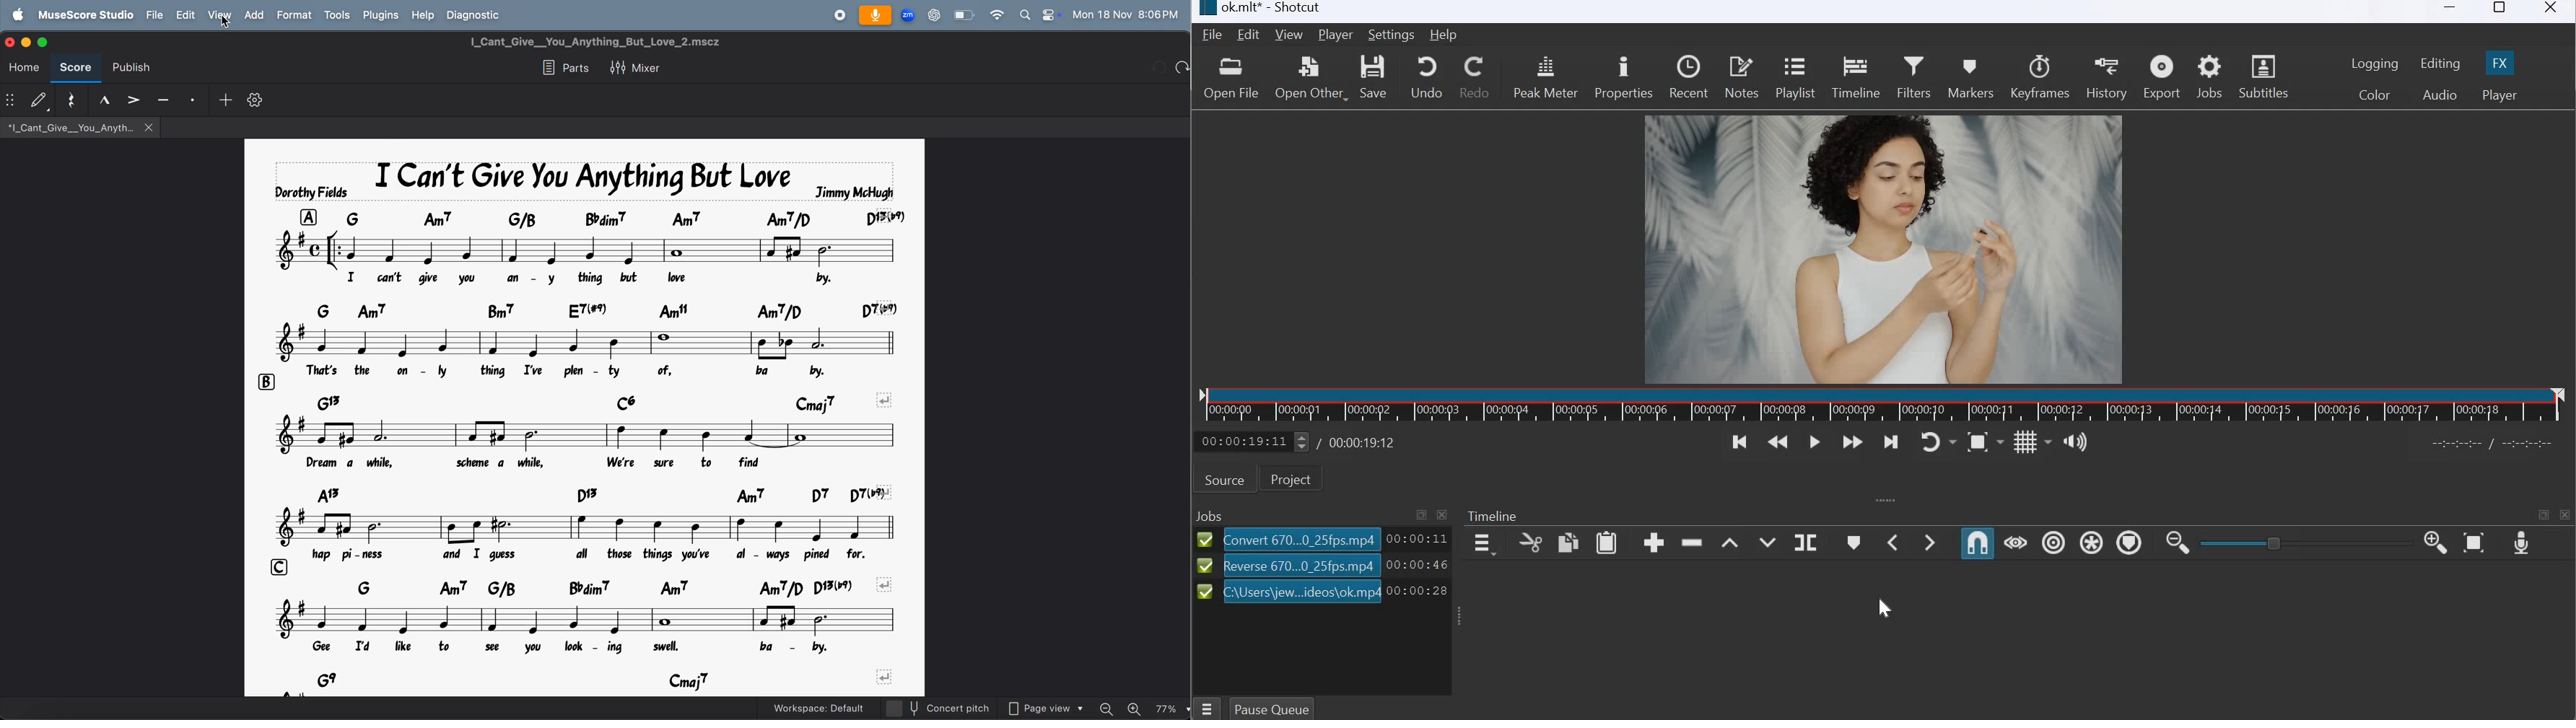 The image size is (2576, 728). I want to click on close, so click(2566, 514).